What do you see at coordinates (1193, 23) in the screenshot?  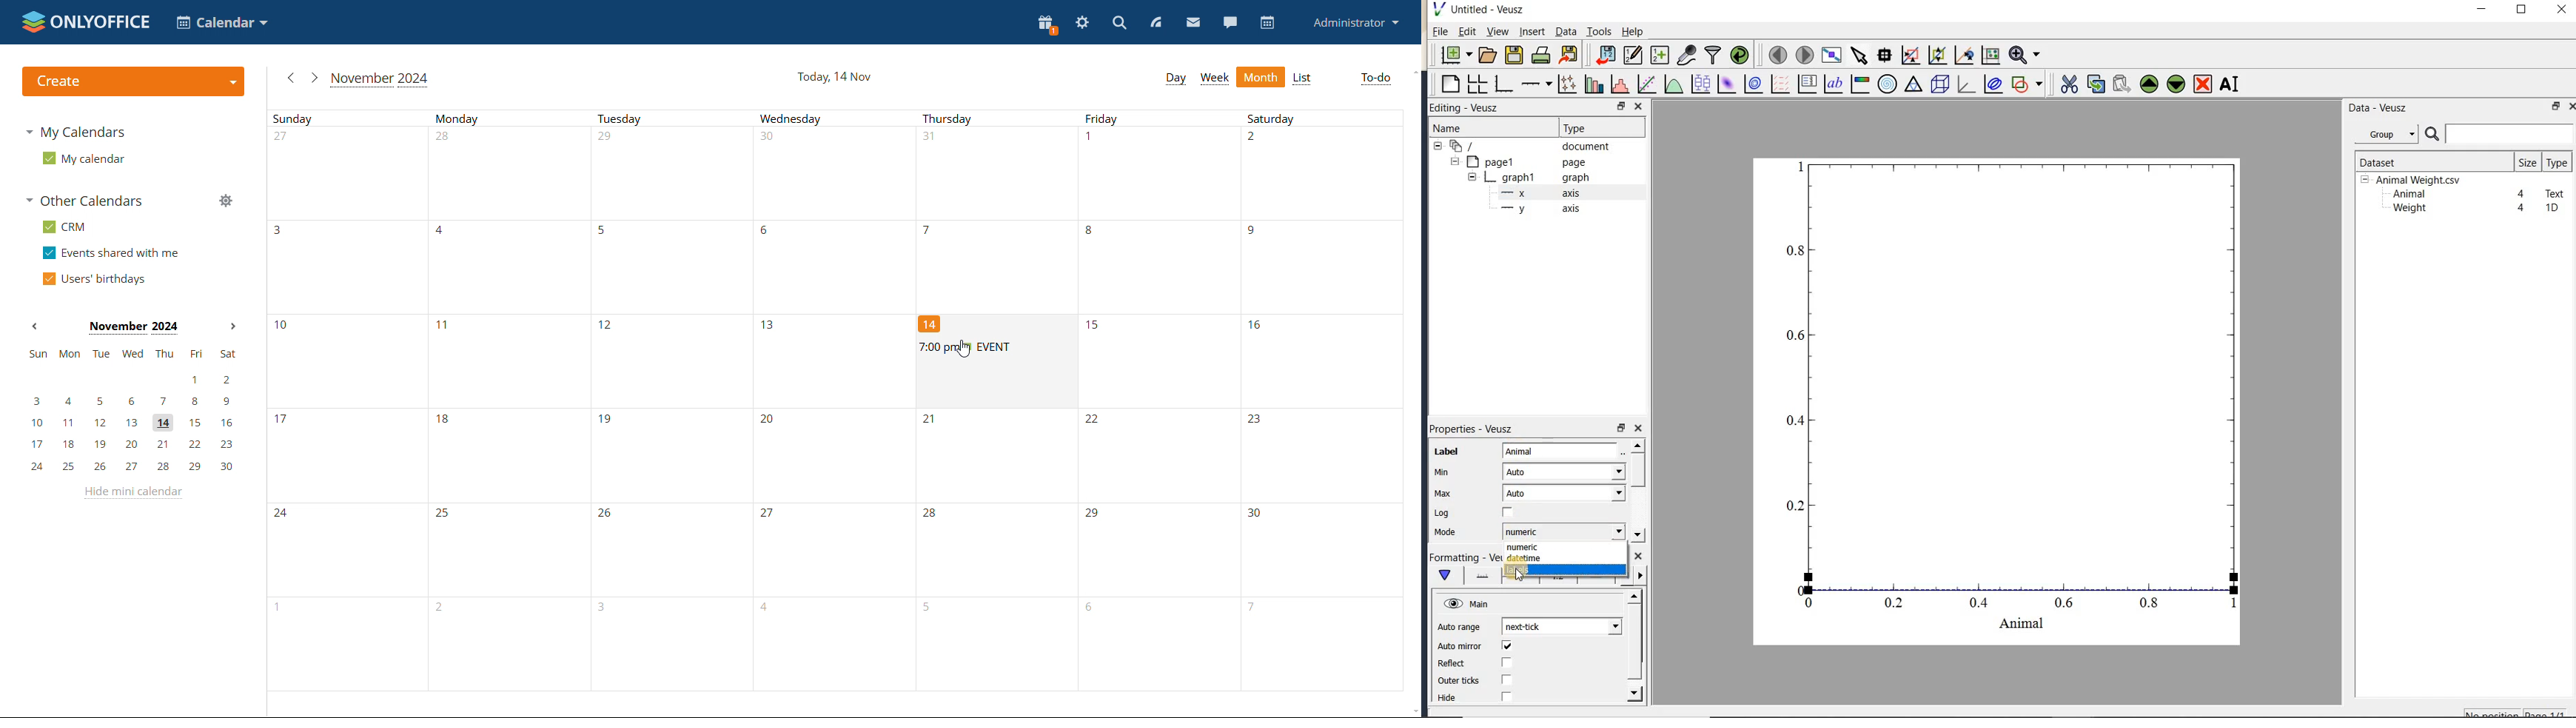 I see `mail` at bounding box center [1193, 23].